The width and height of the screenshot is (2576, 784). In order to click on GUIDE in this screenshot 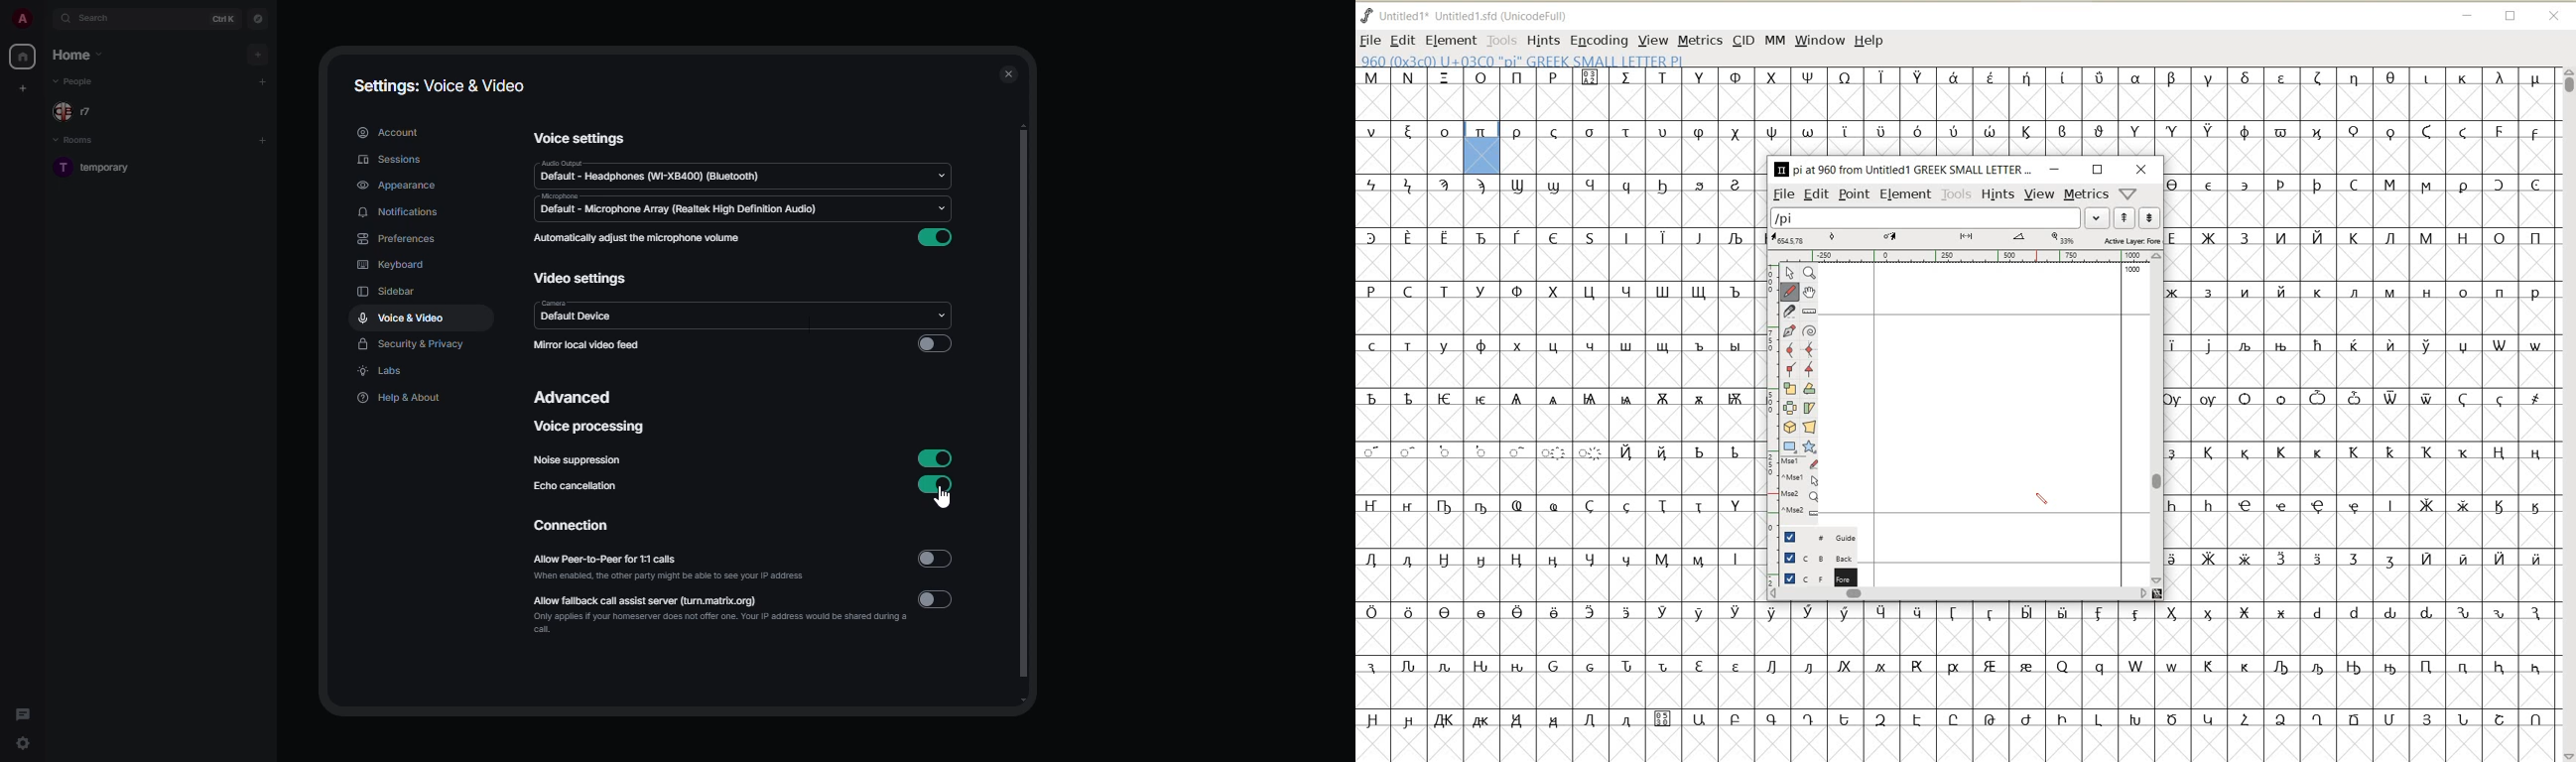, I will do `click(1813, 537)`.